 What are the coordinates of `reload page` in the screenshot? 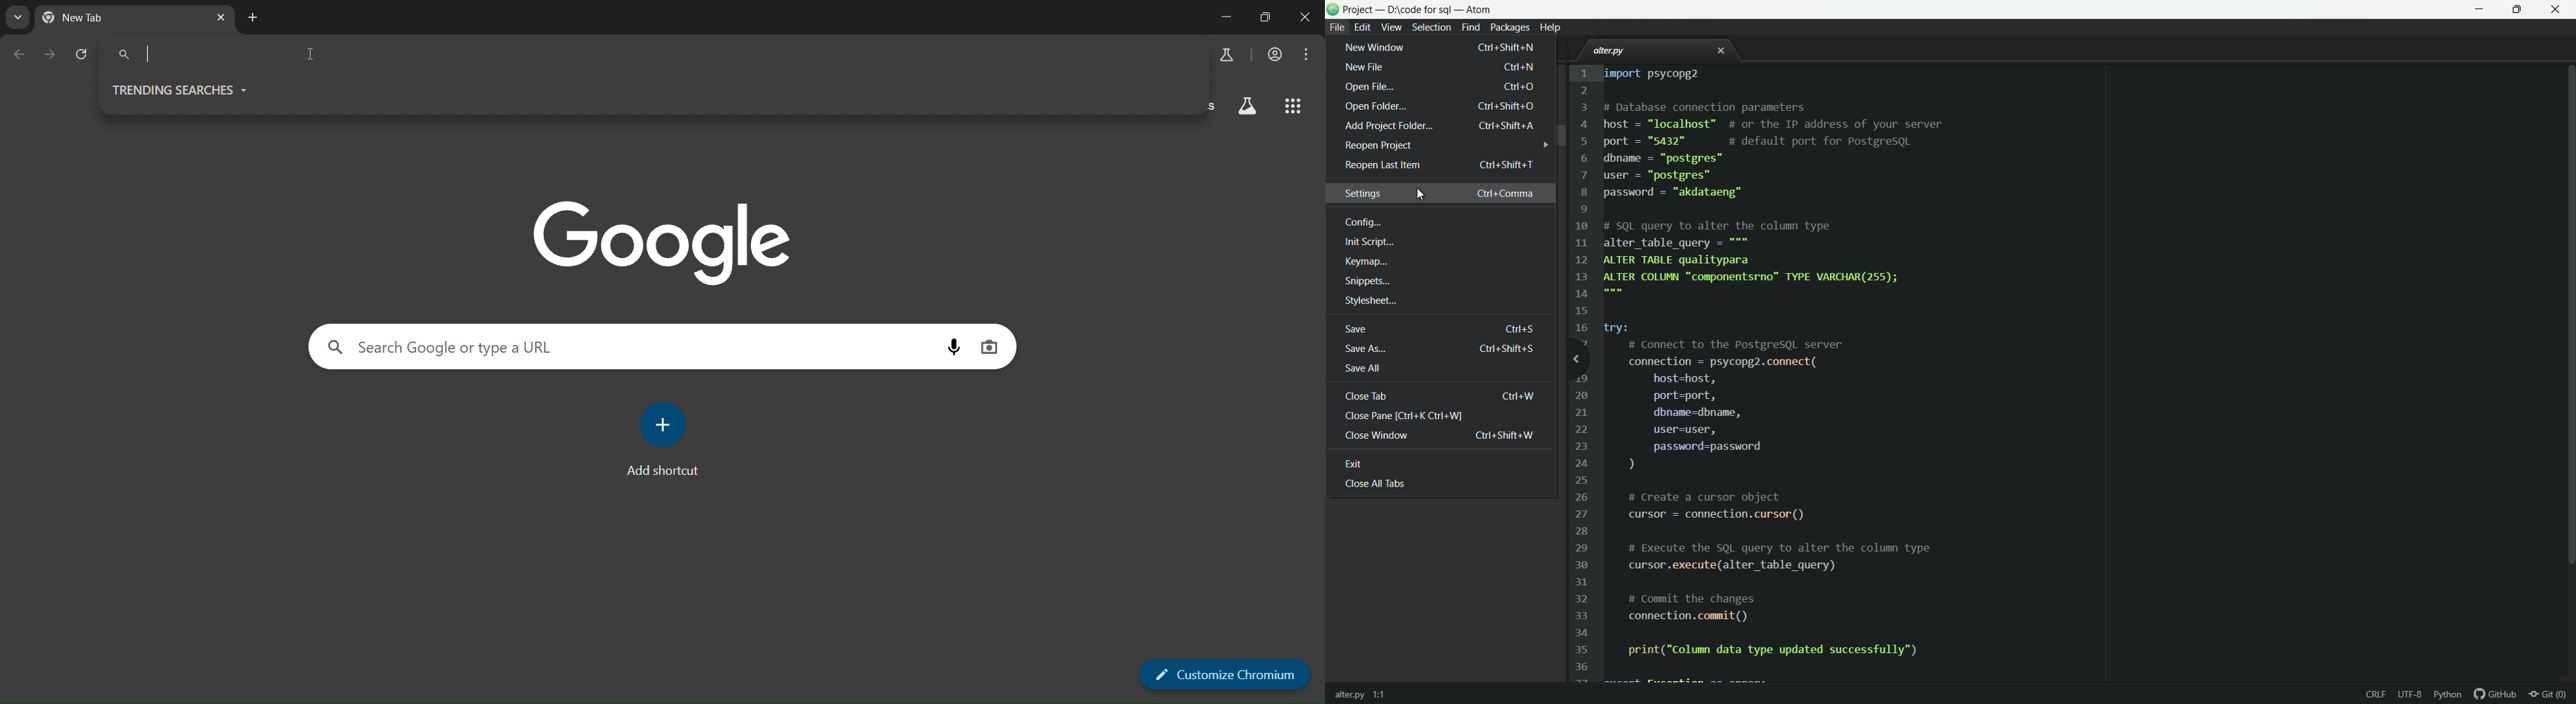 It's located at (80, 52).